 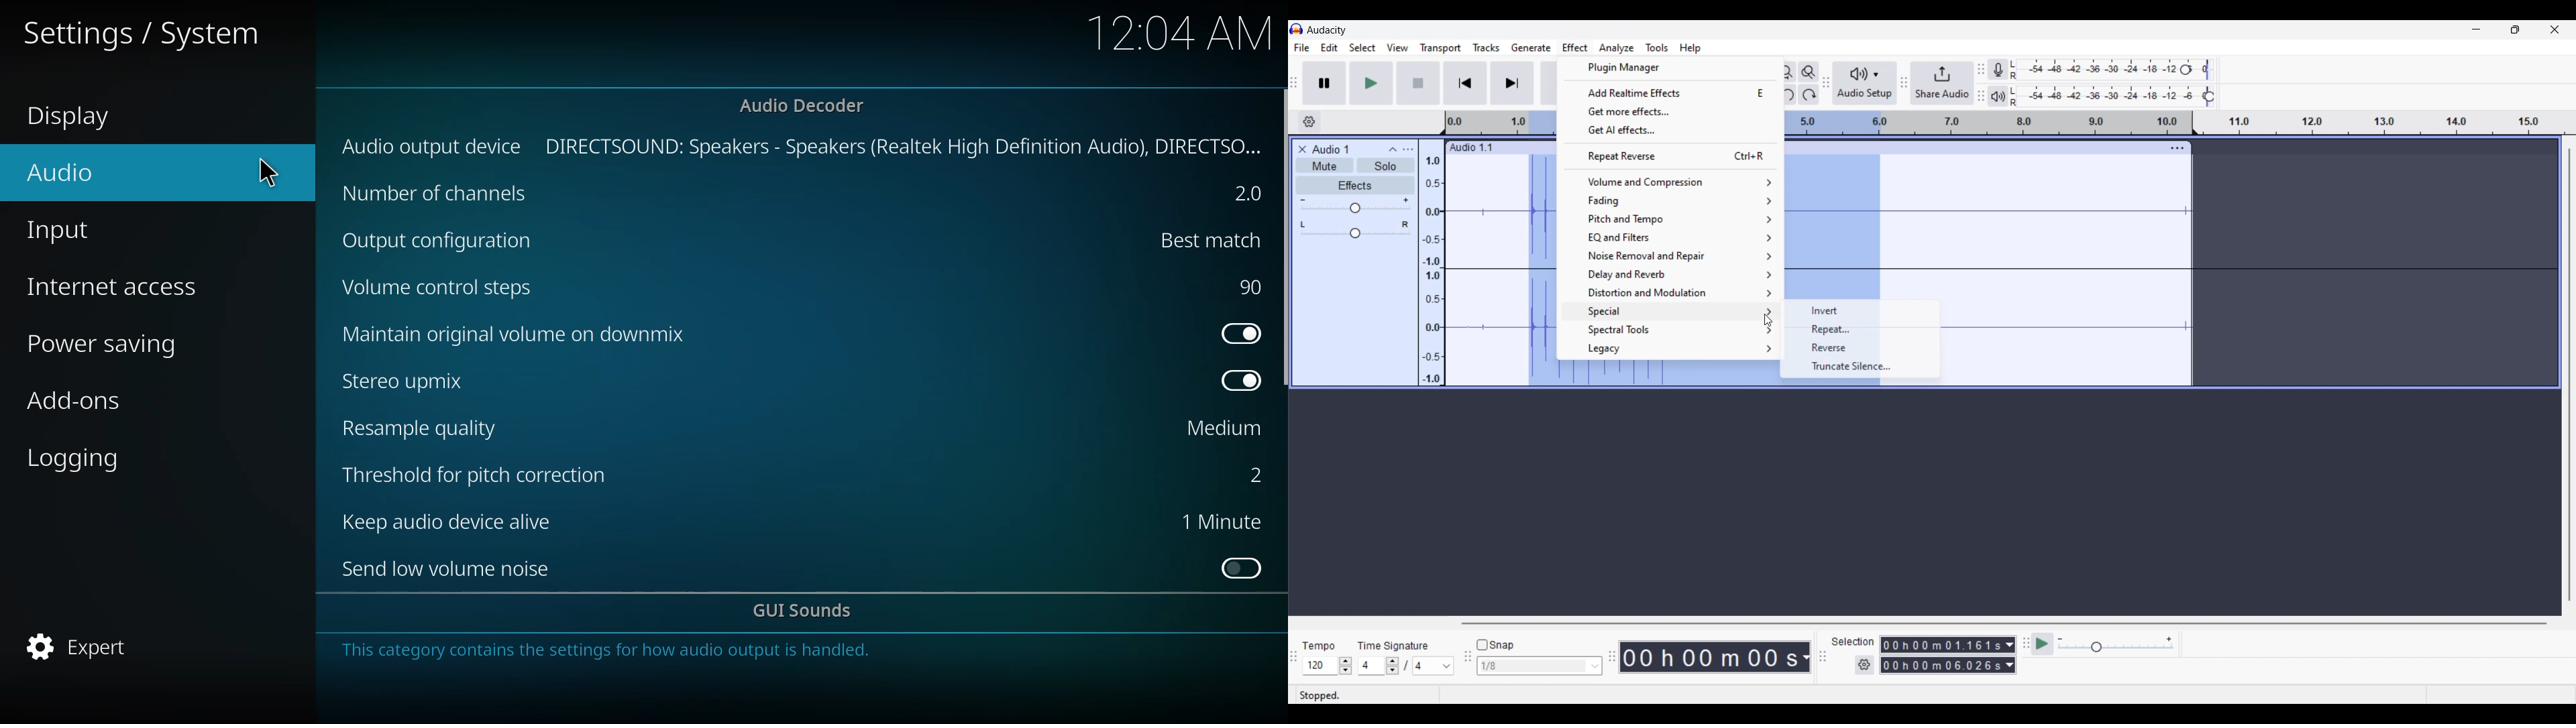 I want to click on Minimize, so click(x=2476, y=29).